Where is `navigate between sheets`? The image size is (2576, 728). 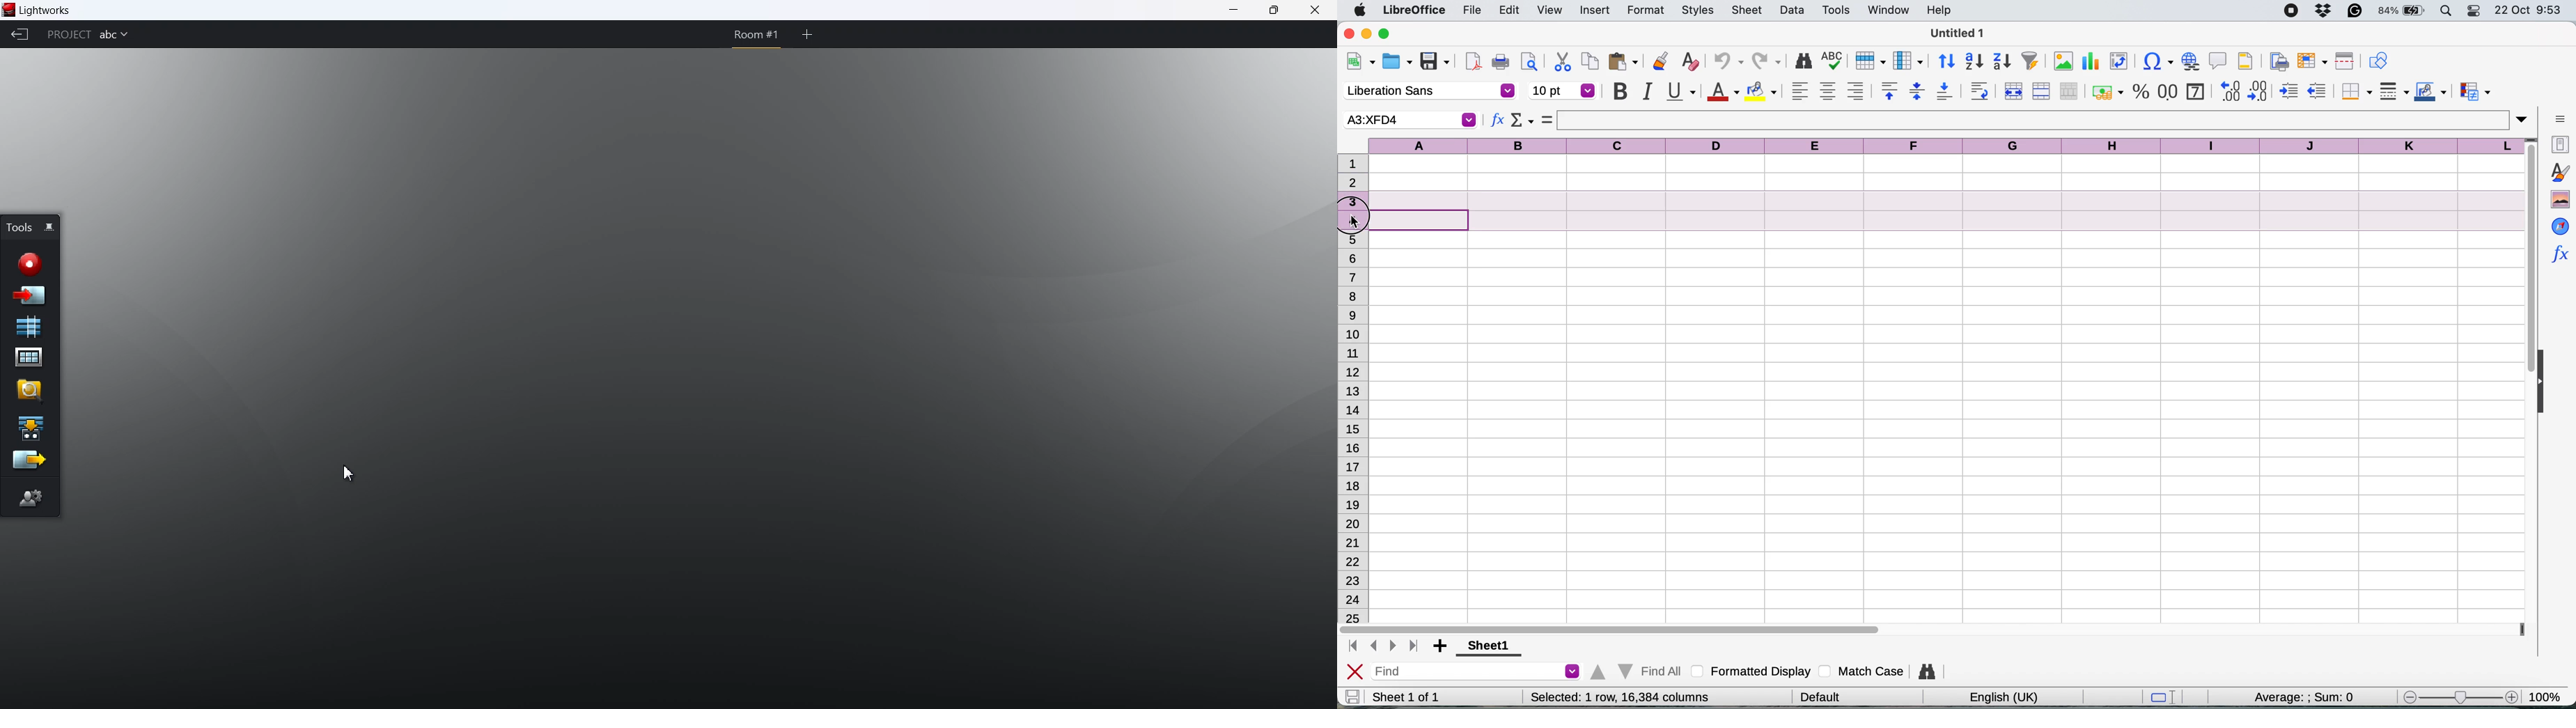 navigate between sheets is located at coordinates (1382, 647).